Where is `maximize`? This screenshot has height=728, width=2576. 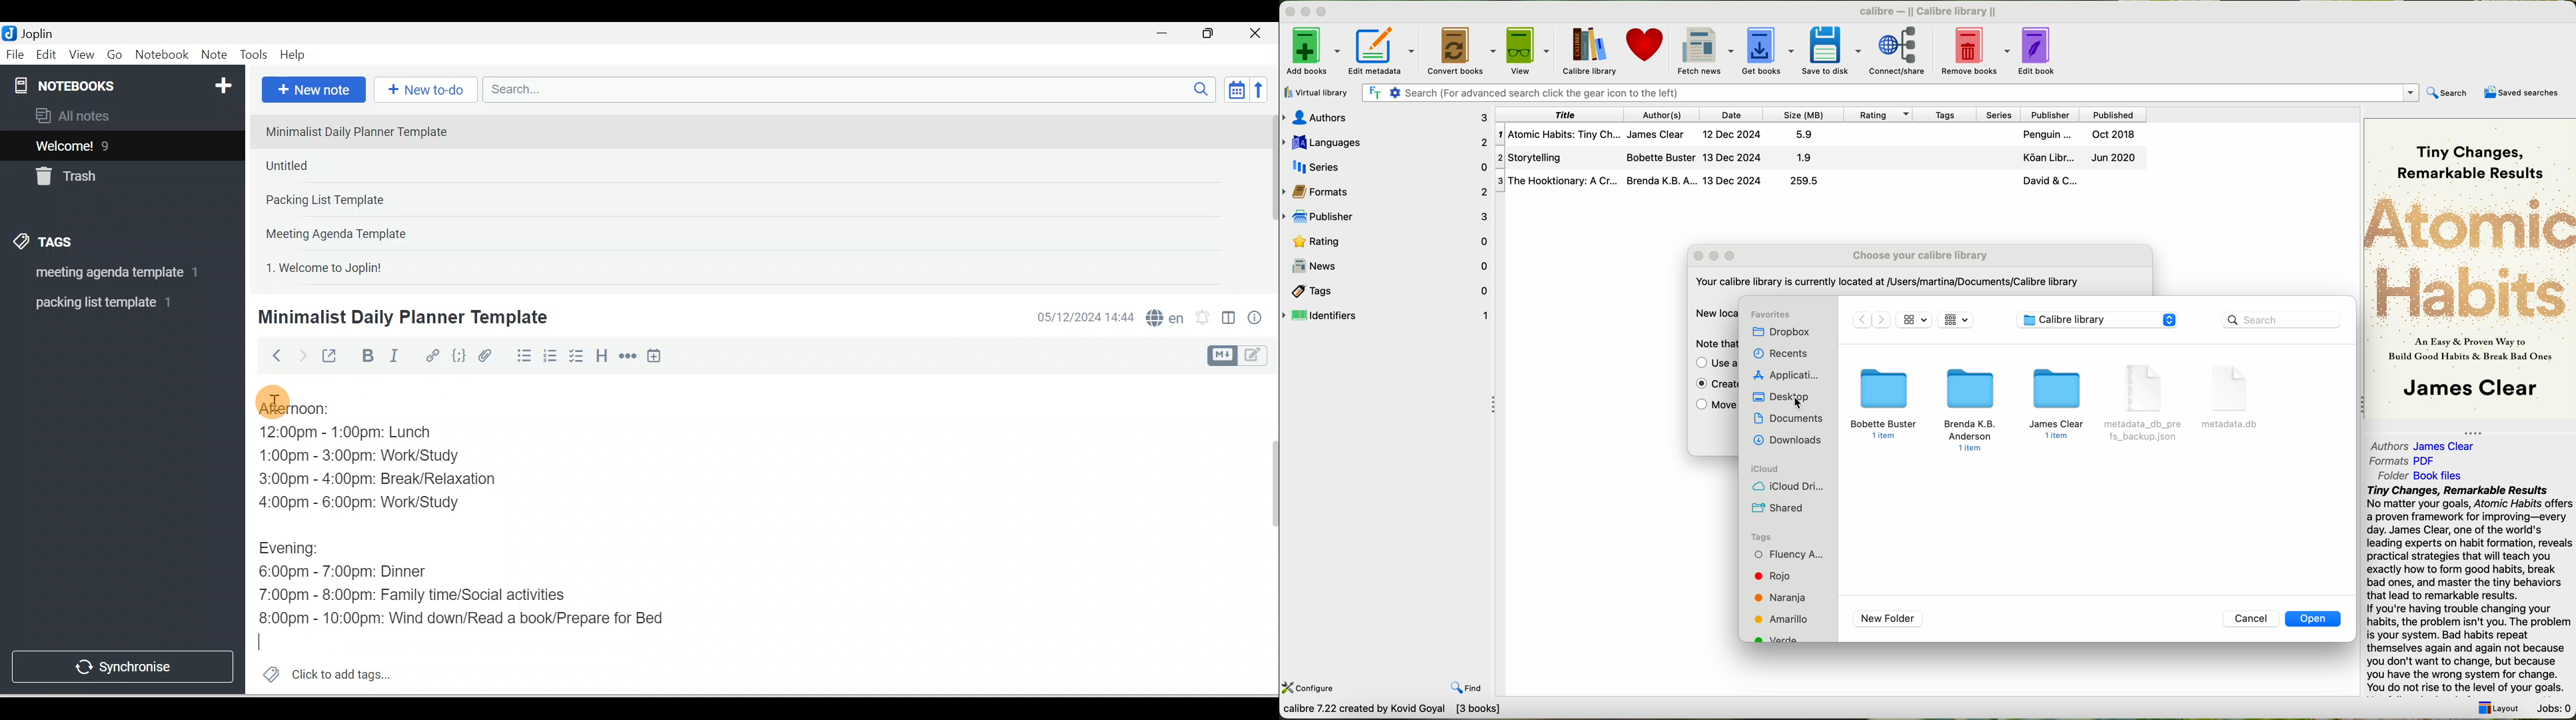
maximize is located at coordinates (1730, 256).